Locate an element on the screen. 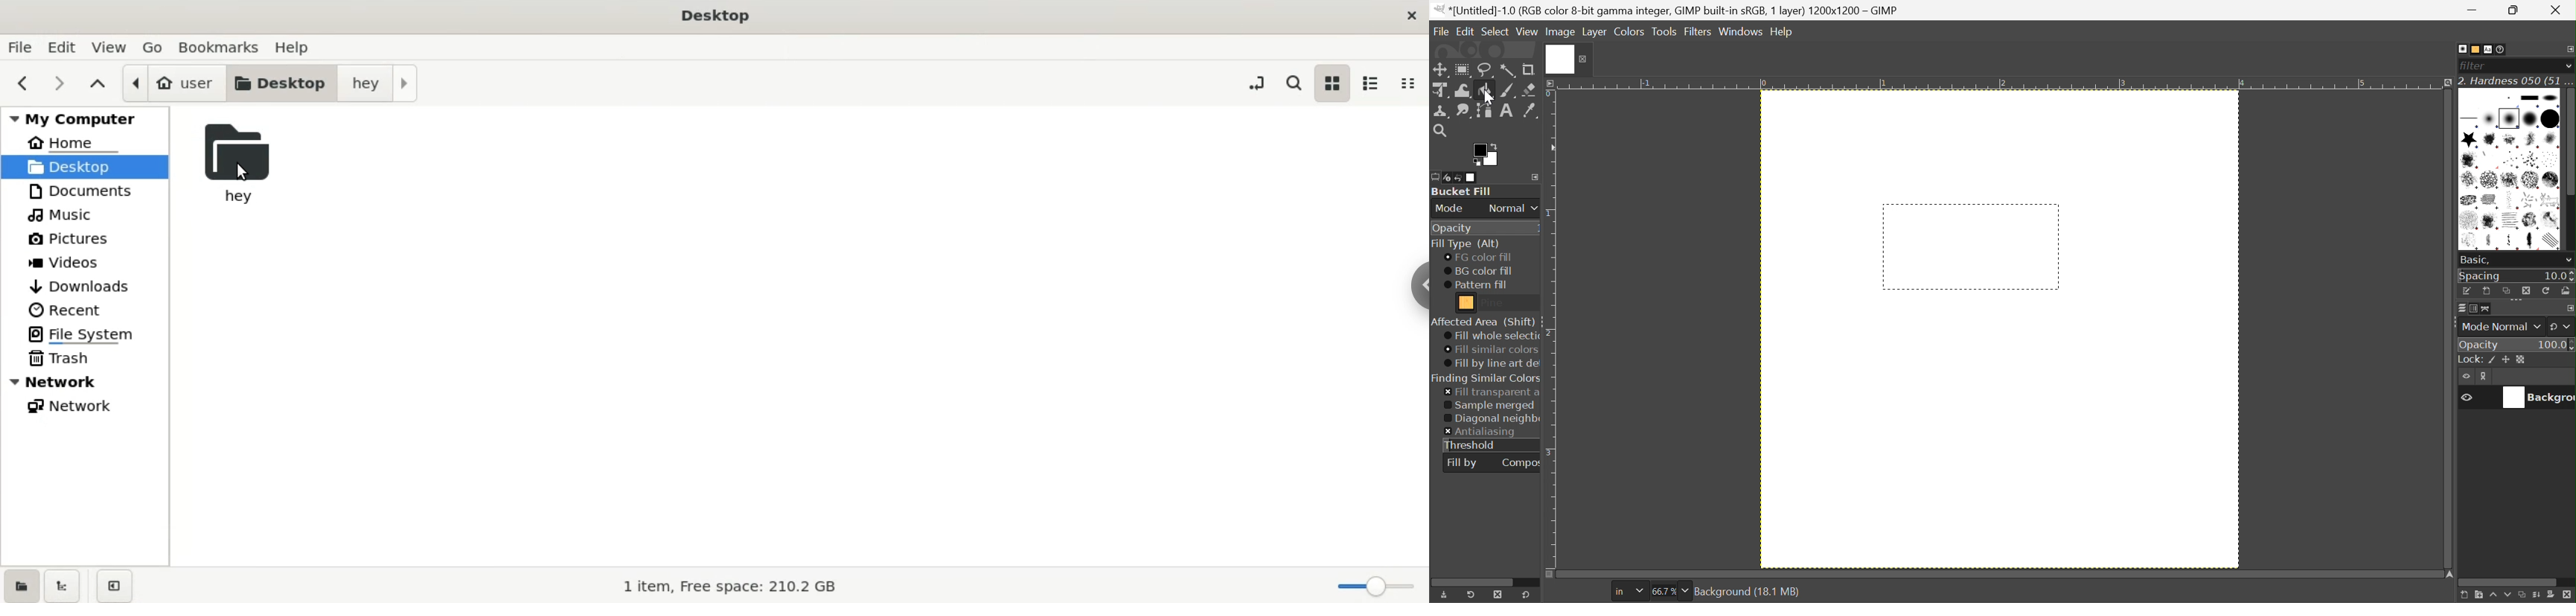 The height and width of the screenshot is (616, 2576). GEGL goat is located at coordinates (2550, 200).